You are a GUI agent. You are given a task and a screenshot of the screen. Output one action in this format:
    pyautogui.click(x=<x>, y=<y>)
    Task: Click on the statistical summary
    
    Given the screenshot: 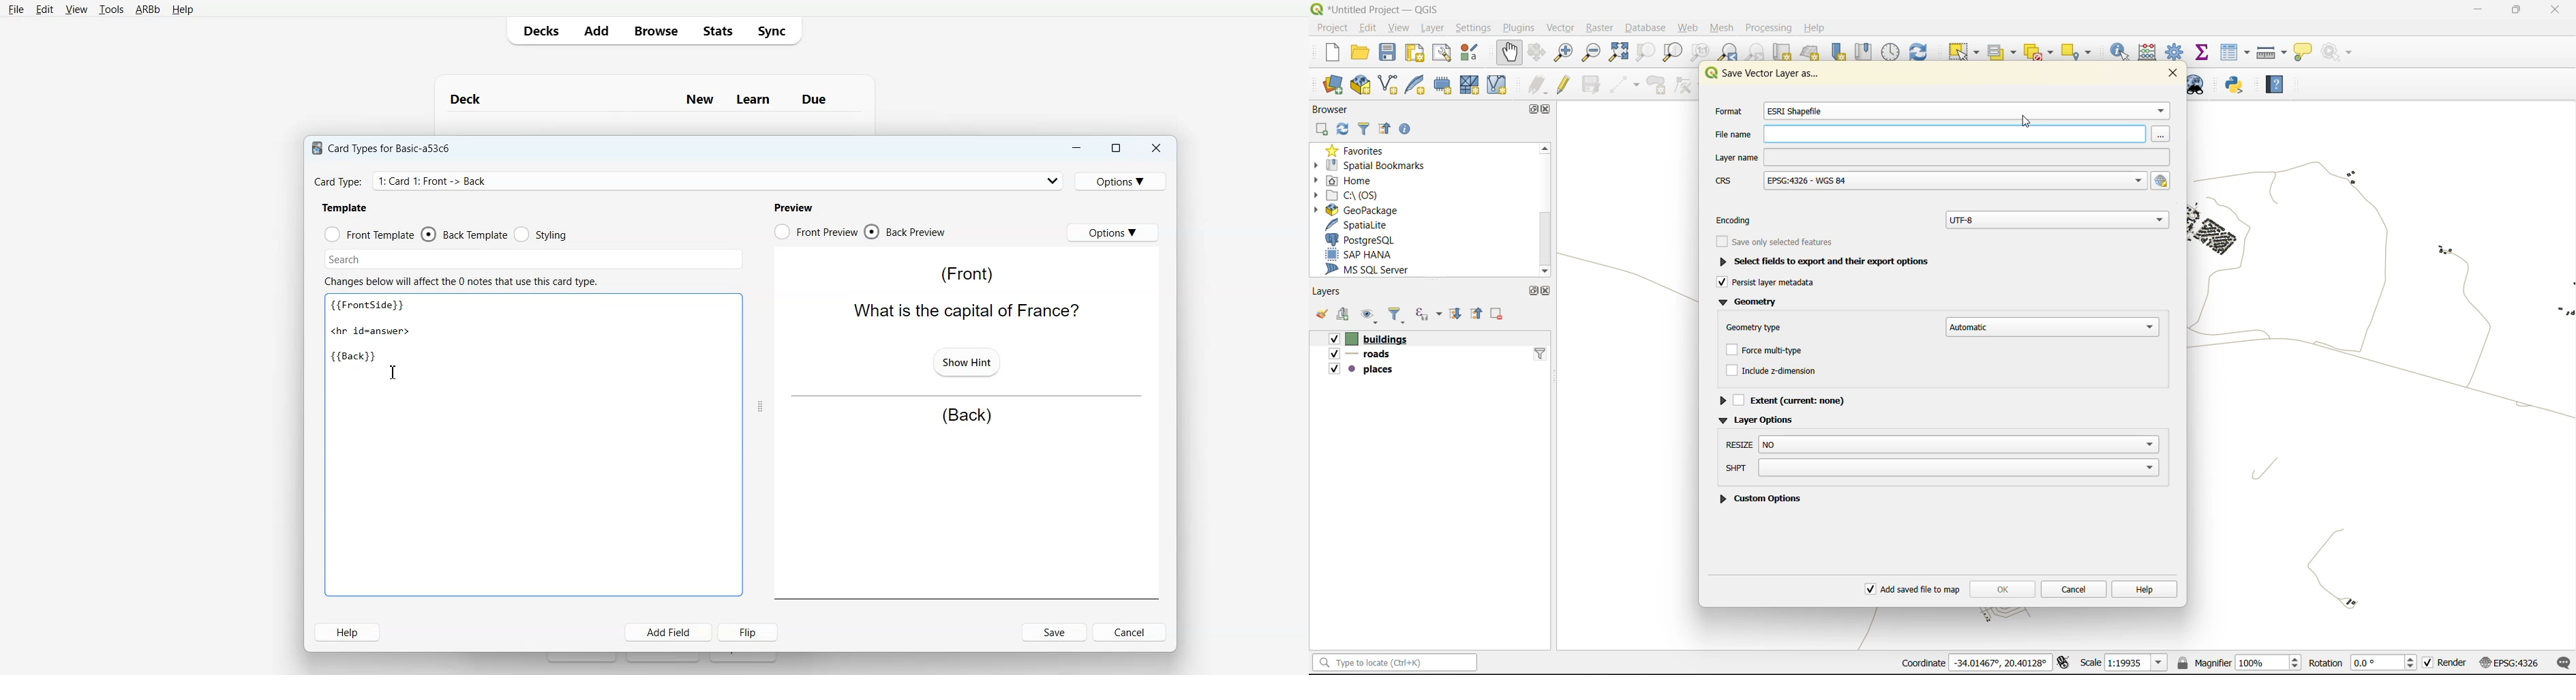 What is the action you would take?
    pyautogui.click(x=2204, y=52)
    